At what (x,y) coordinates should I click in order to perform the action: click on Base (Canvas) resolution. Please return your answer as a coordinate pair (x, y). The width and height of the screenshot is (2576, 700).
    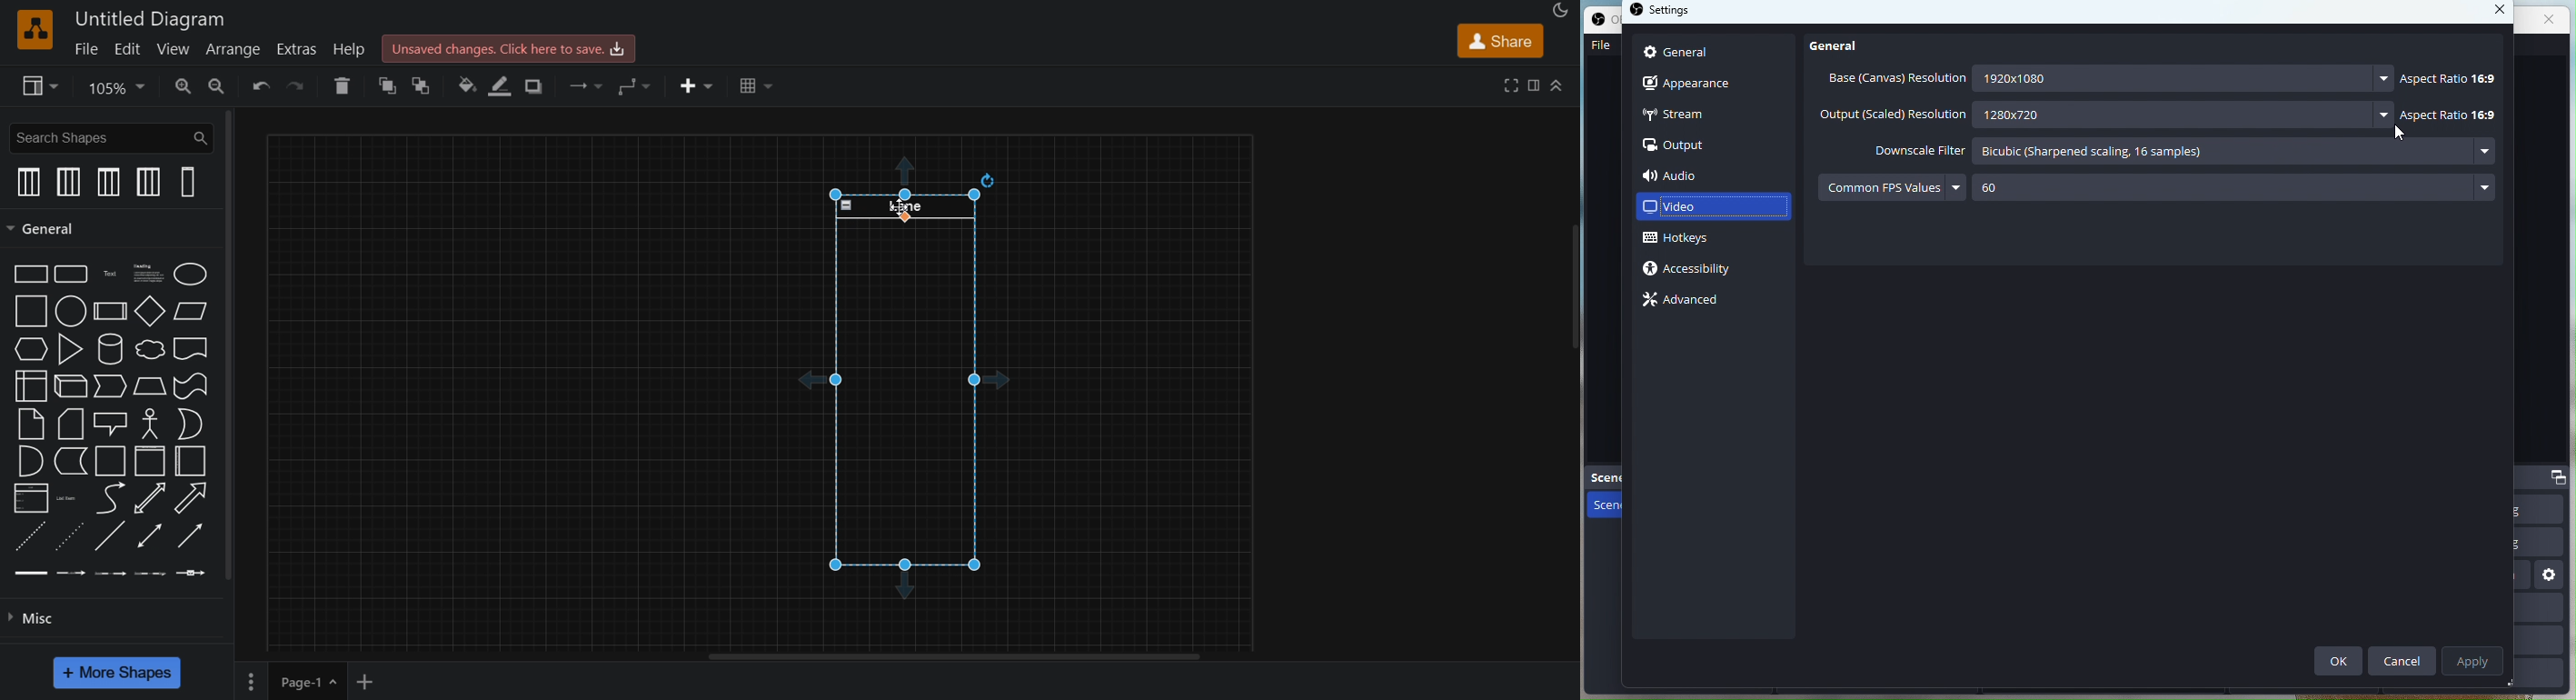
    Looking at the image, I should click on (1892, 80).